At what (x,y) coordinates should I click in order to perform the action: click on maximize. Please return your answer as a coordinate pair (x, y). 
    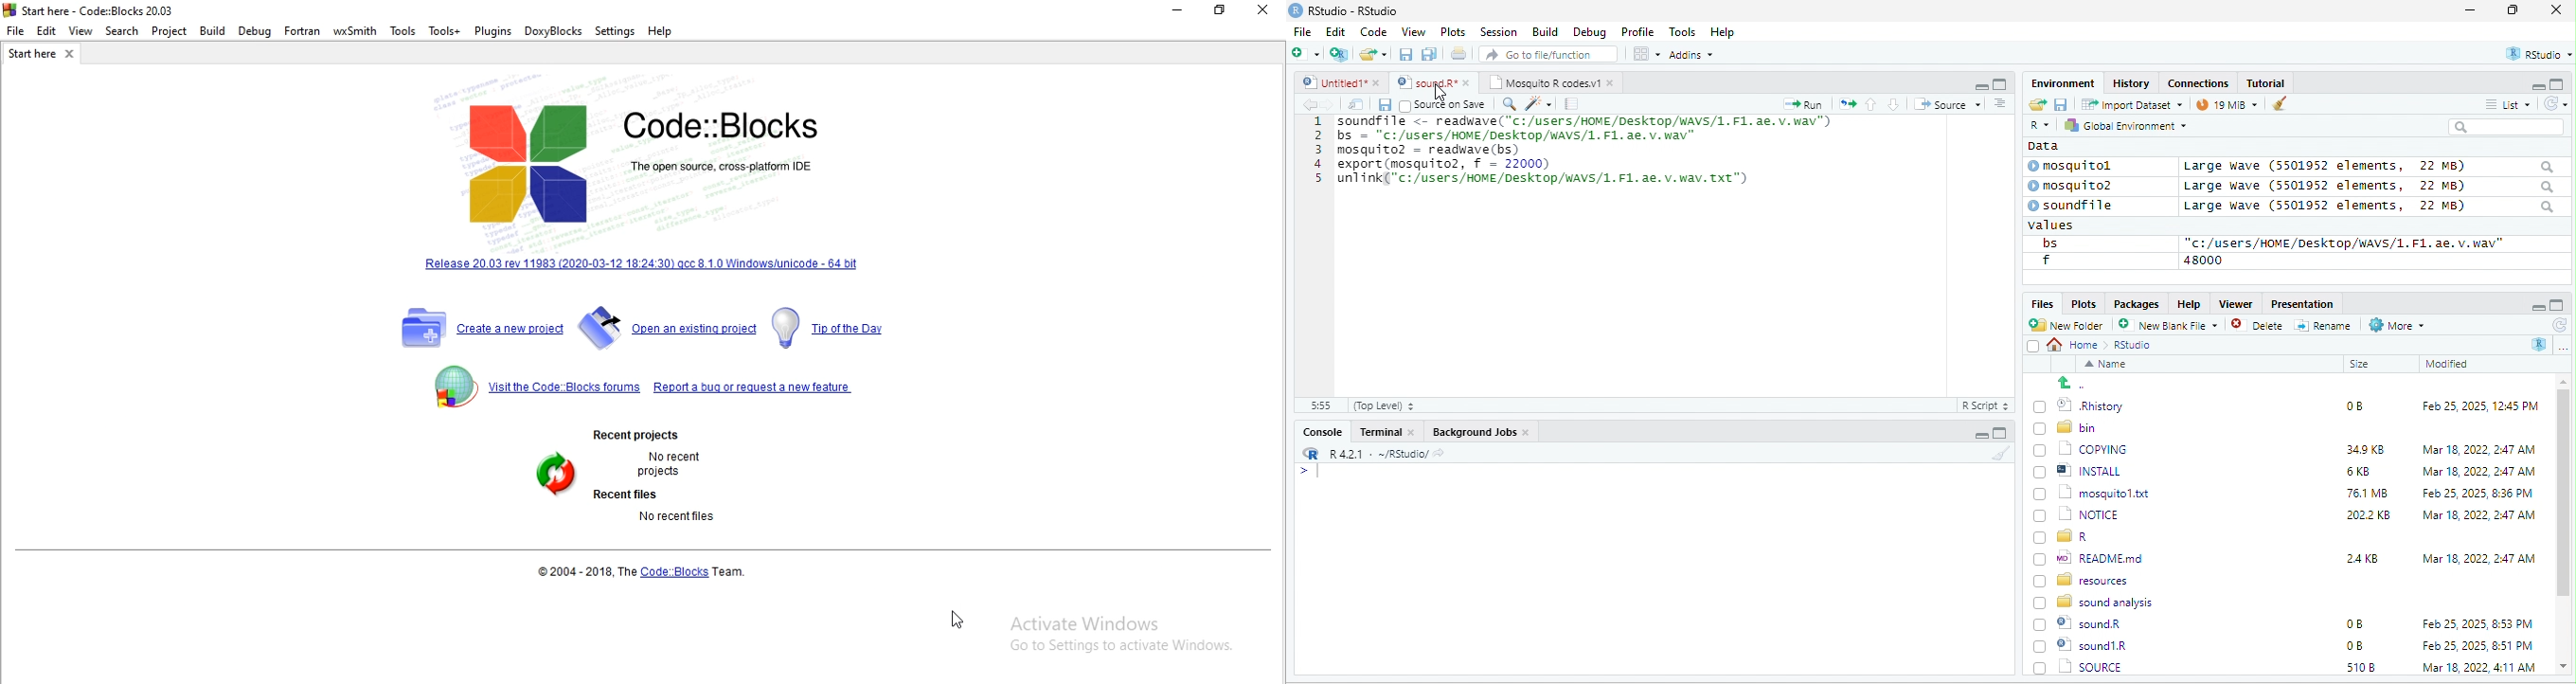
    Looking at the image, I should click on (1999, 433).